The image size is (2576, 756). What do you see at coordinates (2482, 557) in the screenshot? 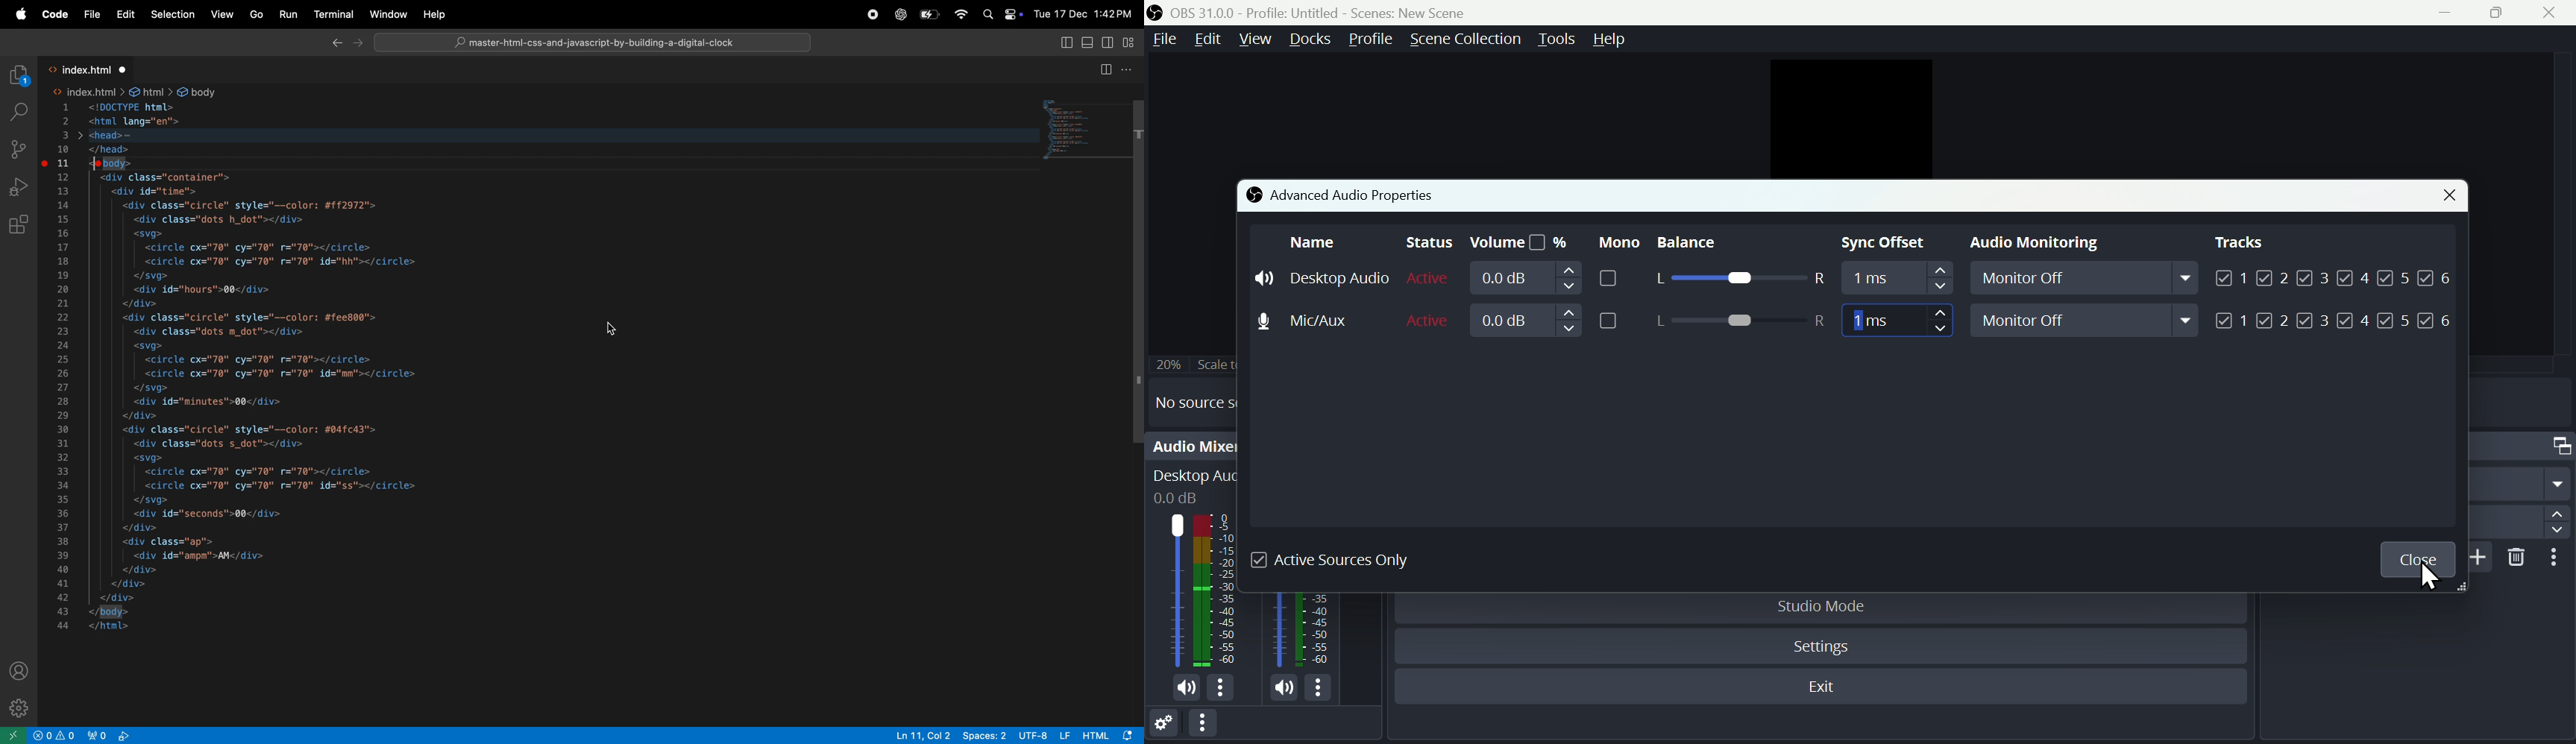
I see `Add` at bounding box center [2482, 557].